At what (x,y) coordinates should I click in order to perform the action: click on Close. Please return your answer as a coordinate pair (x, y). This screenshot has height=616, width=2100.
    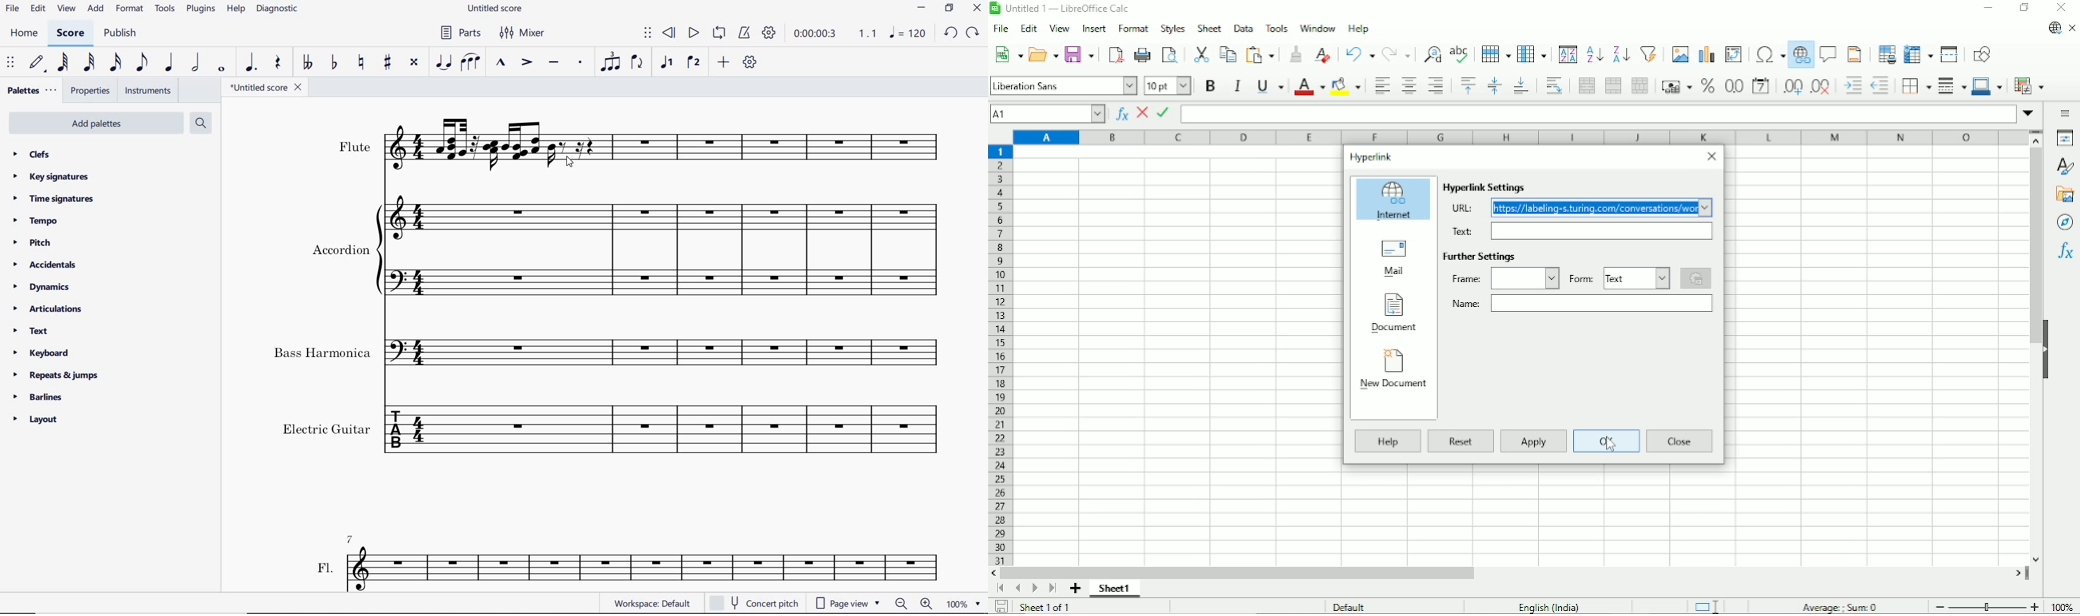
    Looking at the image, I should click on (1711, 157).